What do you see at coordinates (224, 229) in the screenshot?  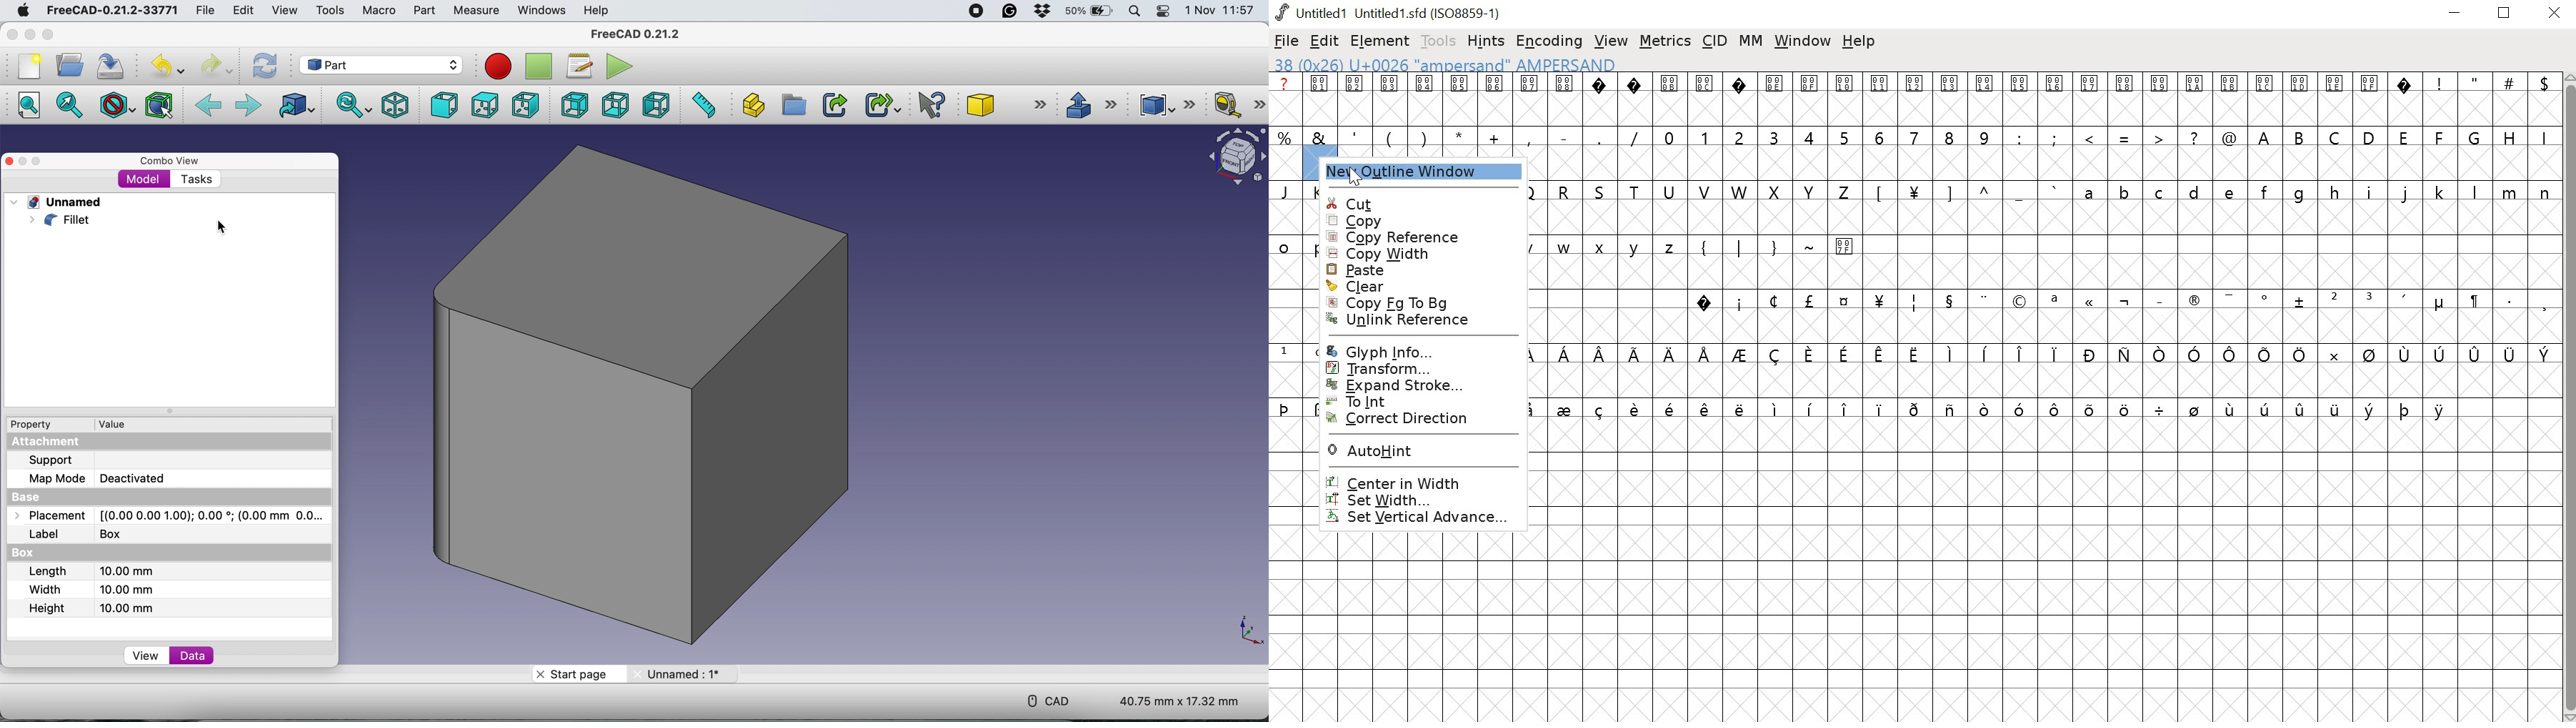 I see `cursor` at bounding box center [224, 229].